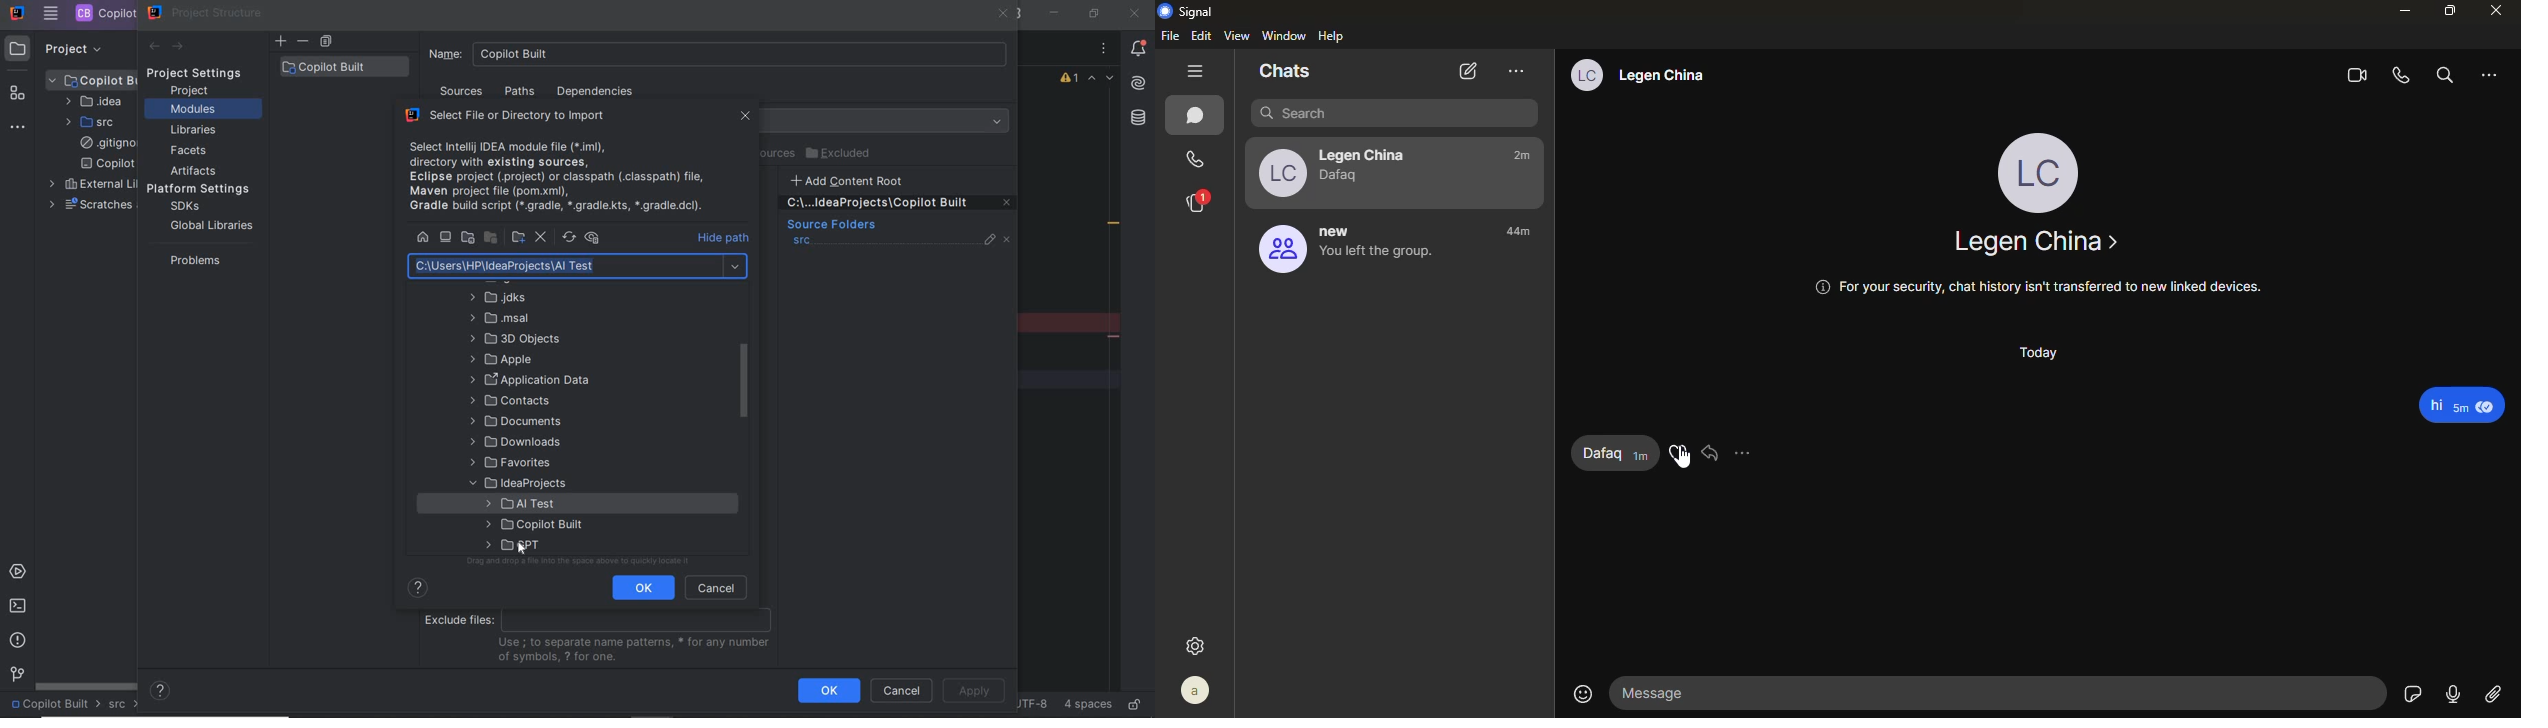 The height and width of the screenshot is (728, 2548). What do you see at coordinates (2035, 286) in the screenshot?
I see `@ For your security, chat history isn't transferred to new linked devices.` at bounding box center [2035, 286].